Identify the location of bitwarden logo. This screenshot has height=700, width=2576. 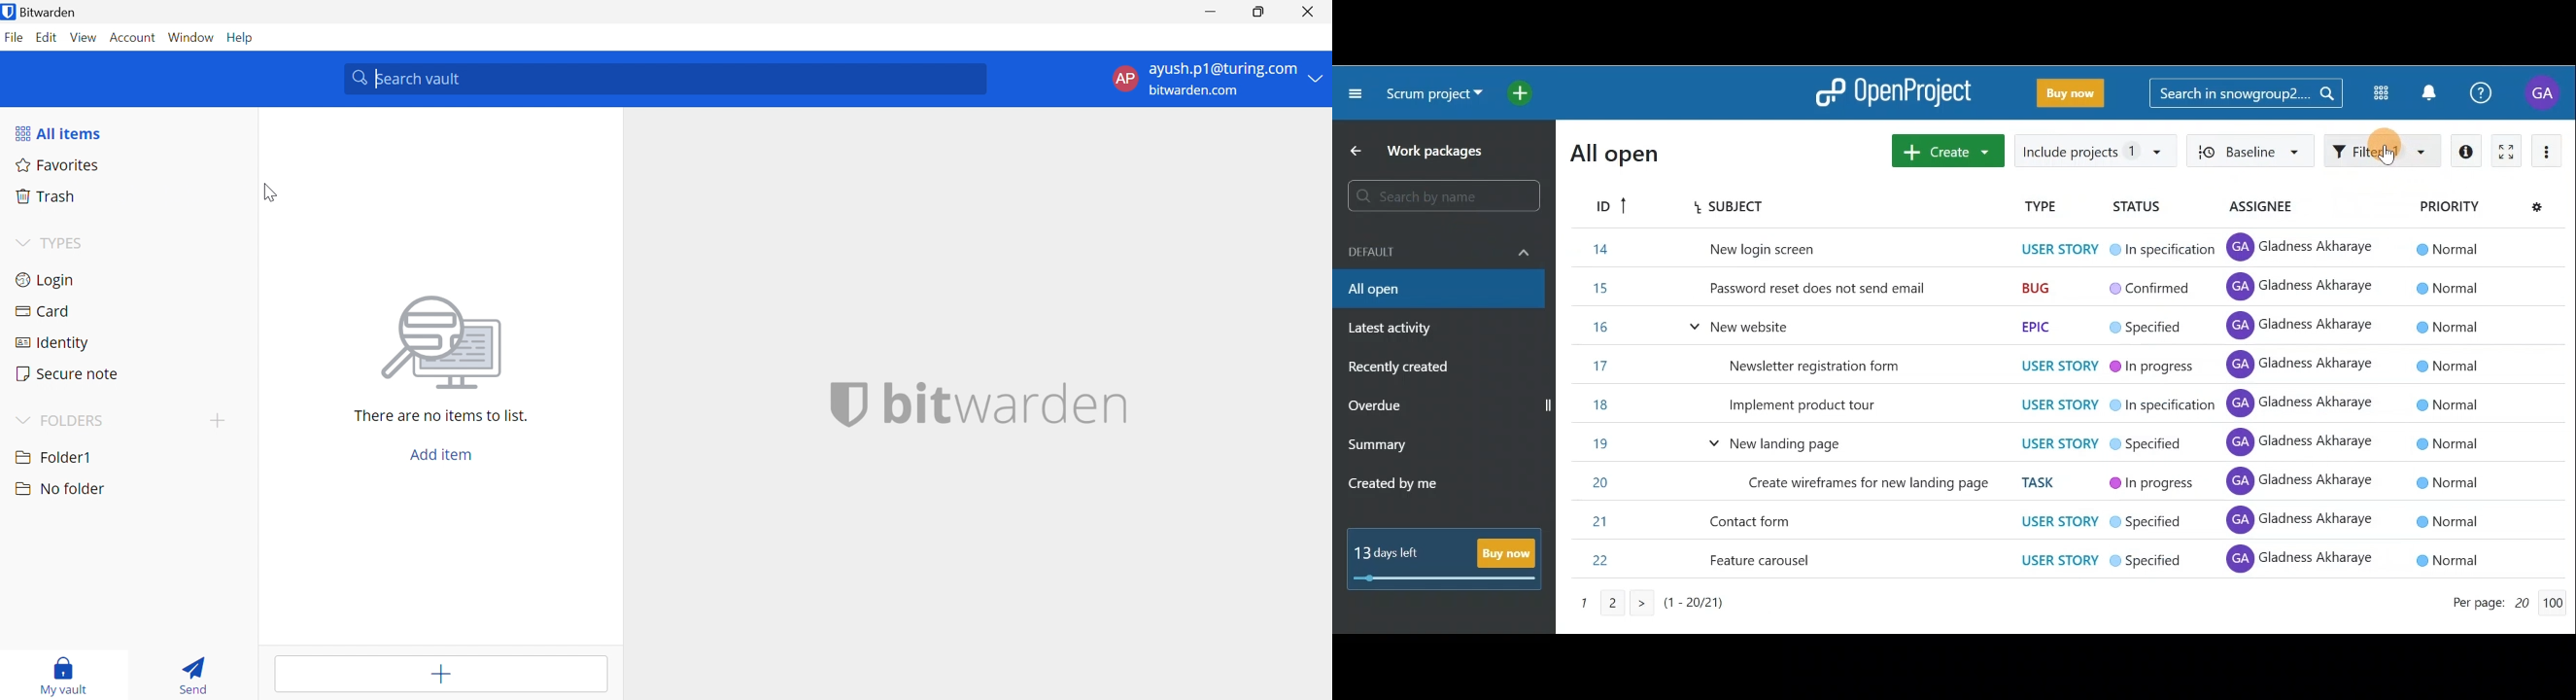
(849, 406).